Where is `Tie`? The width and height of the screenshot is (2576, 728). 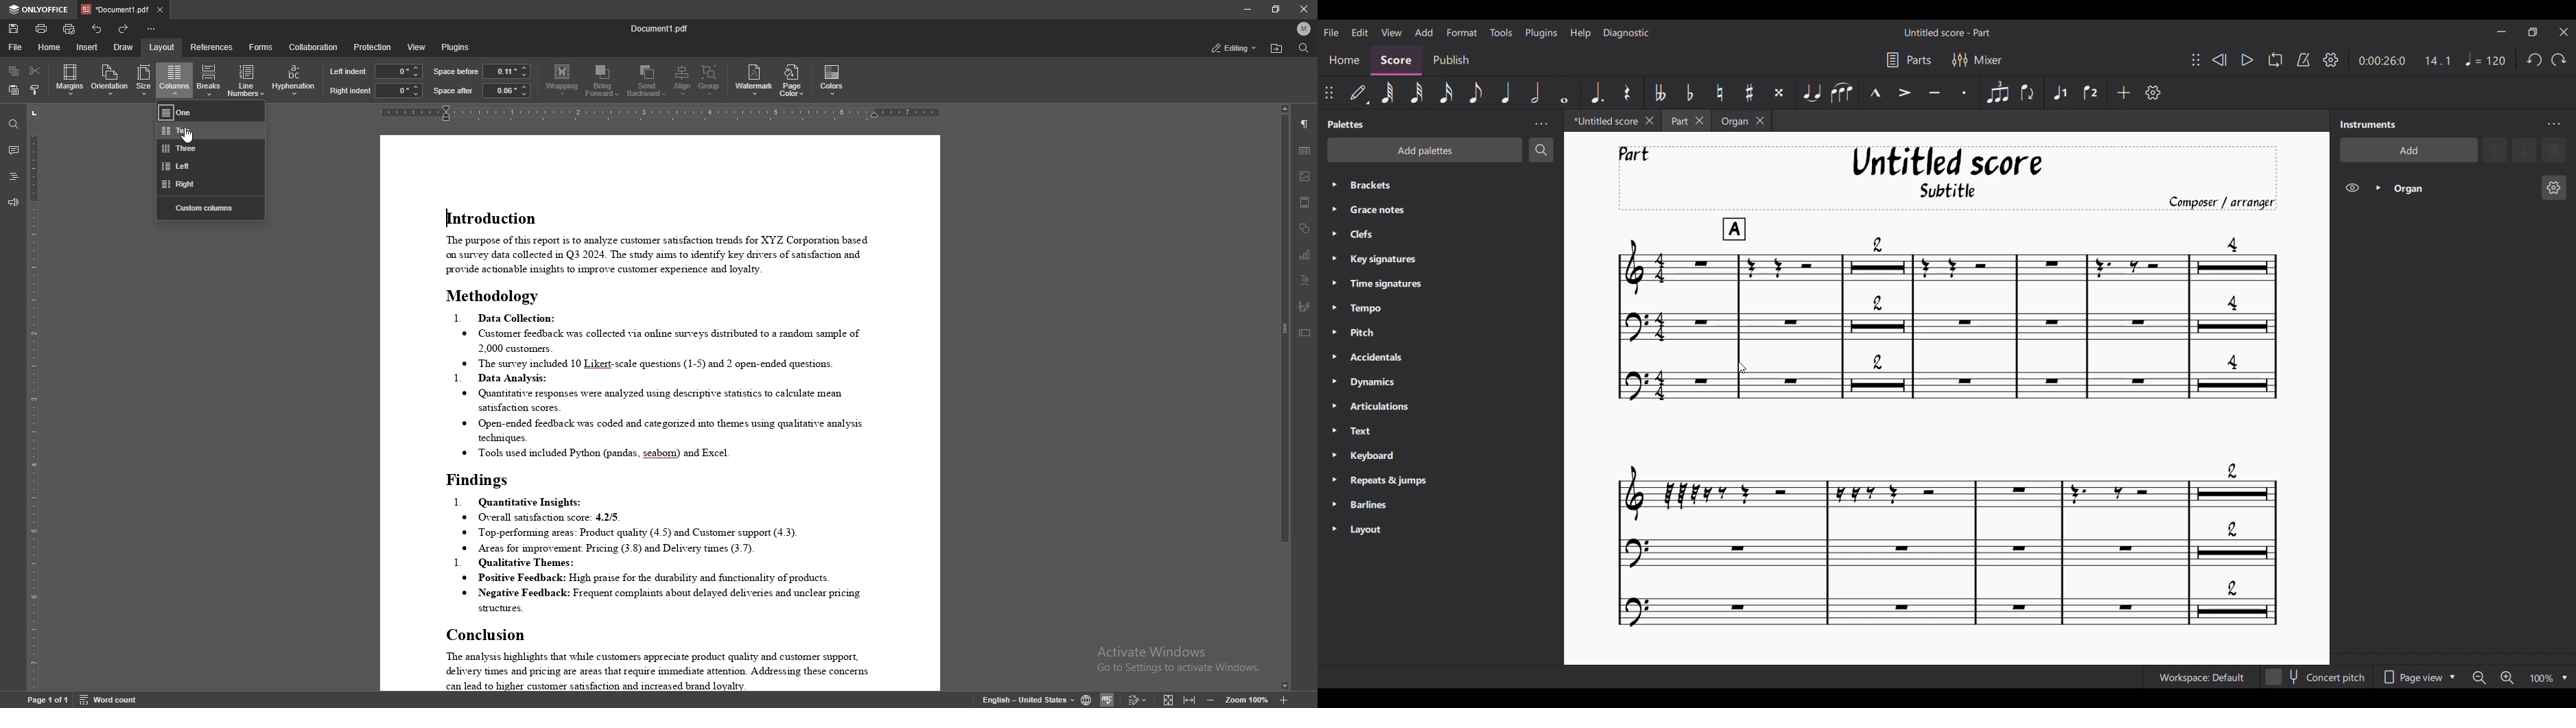 Tie is located at coordinates (1813, 92).